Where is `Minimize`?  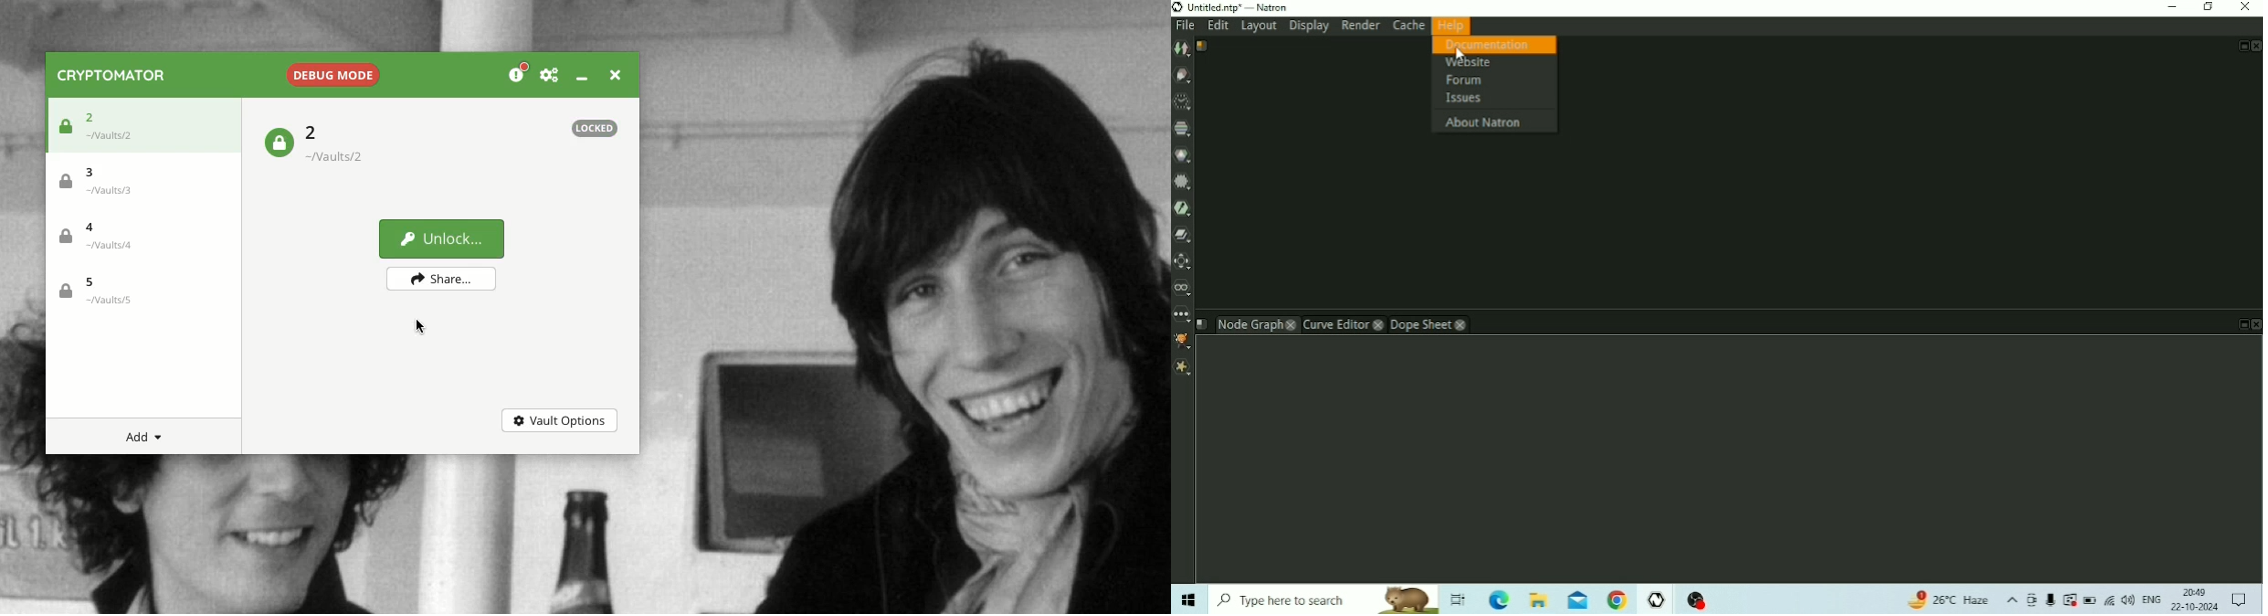 Minimize is located at coordinates (581, 78).